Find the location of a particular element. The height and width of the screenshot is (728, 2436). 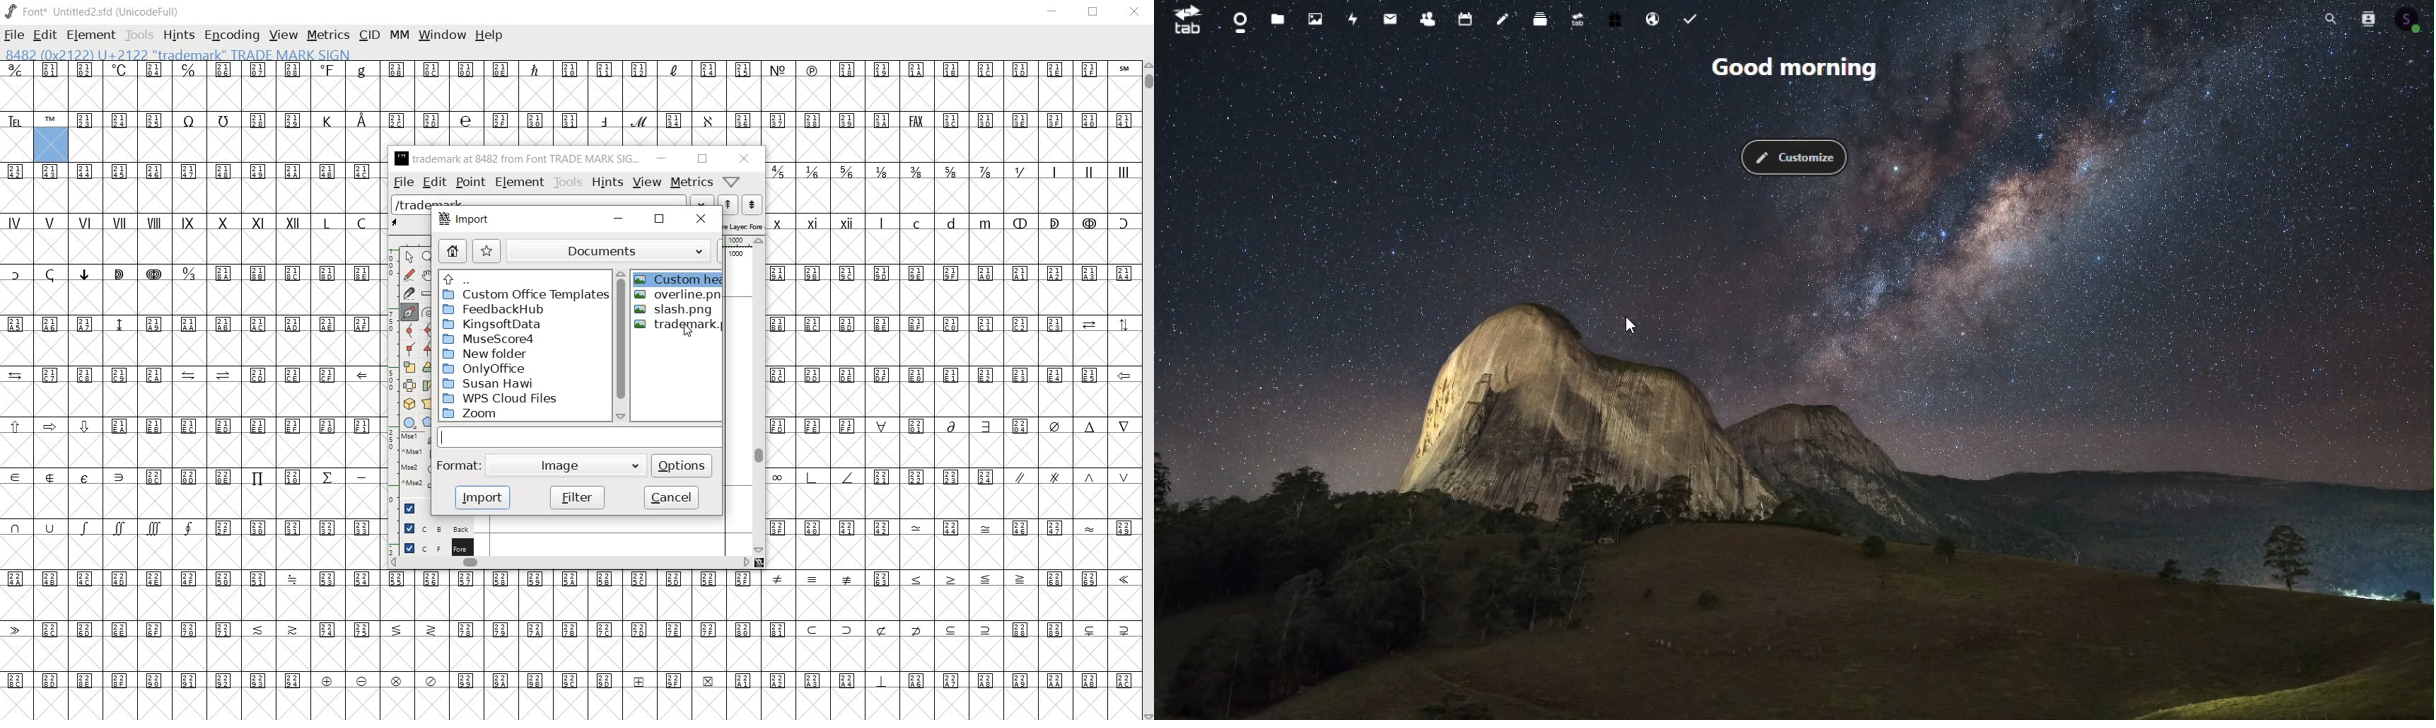

Guide is located at coordinates (410, 506).